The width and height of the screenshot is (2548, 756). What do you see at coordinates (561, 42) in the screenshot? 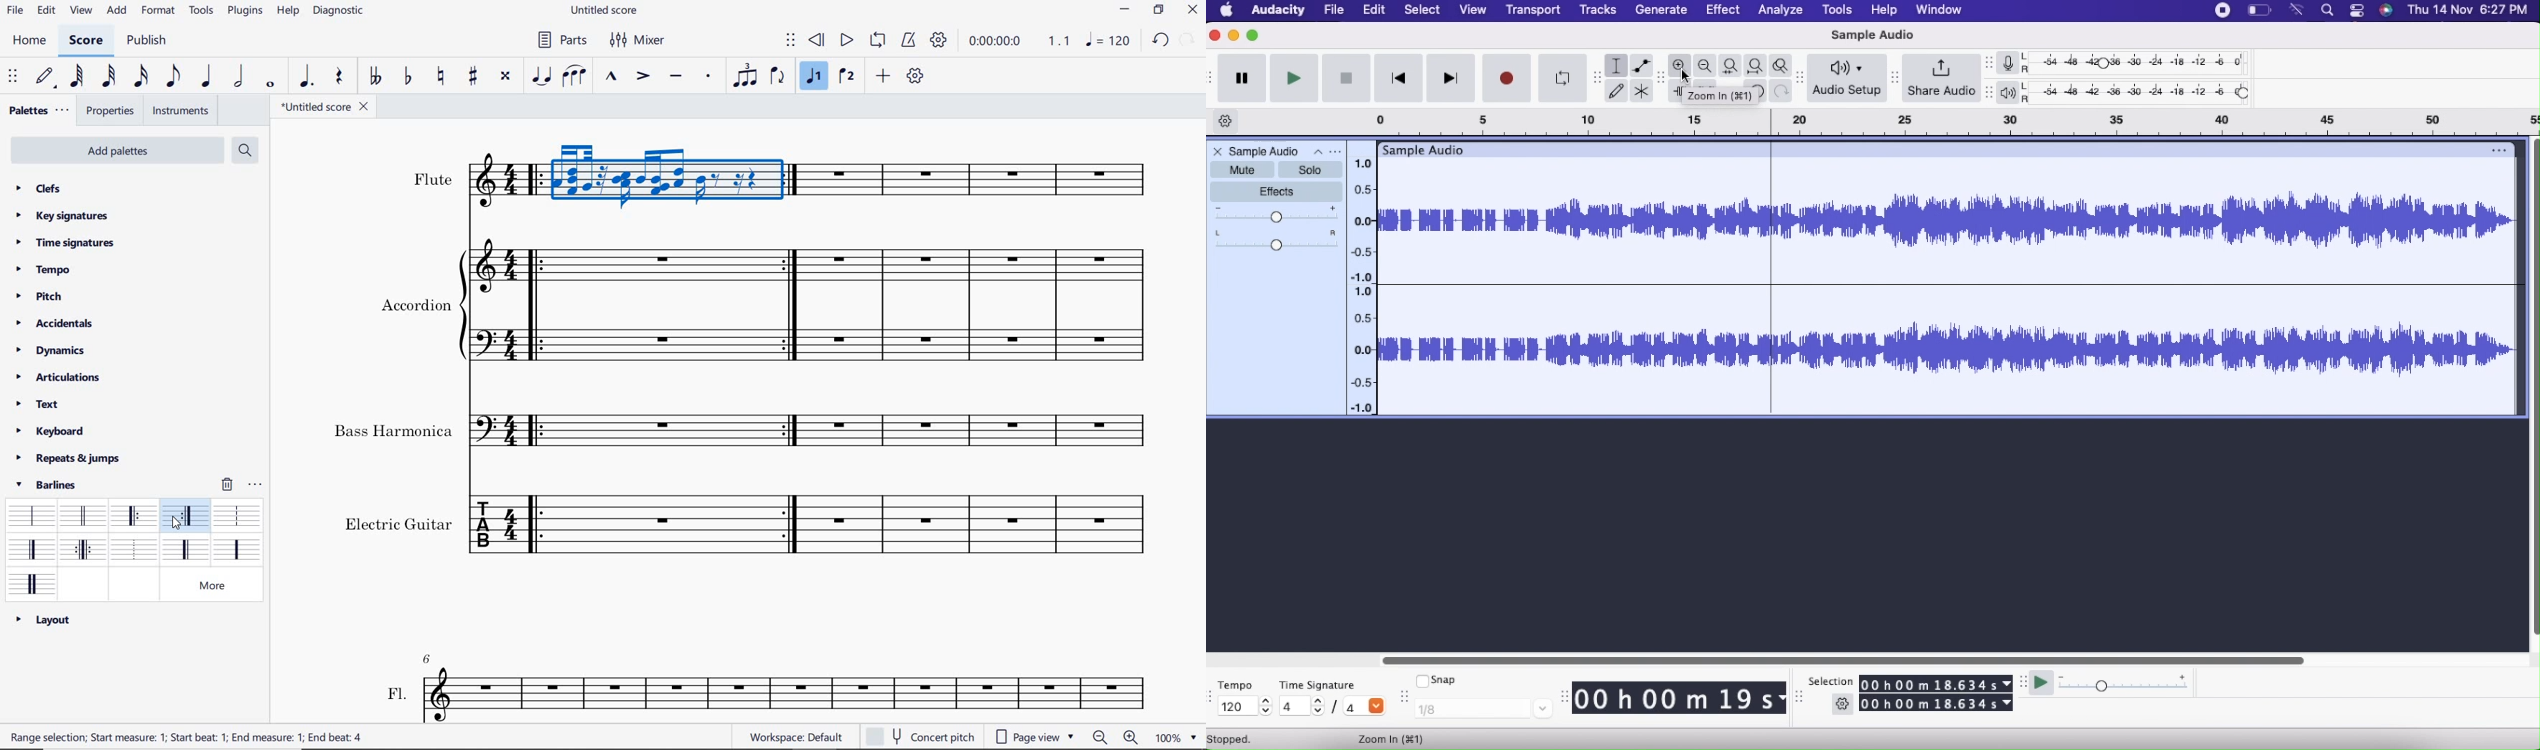
I see `PARTS` at bounding box center [561, 42].